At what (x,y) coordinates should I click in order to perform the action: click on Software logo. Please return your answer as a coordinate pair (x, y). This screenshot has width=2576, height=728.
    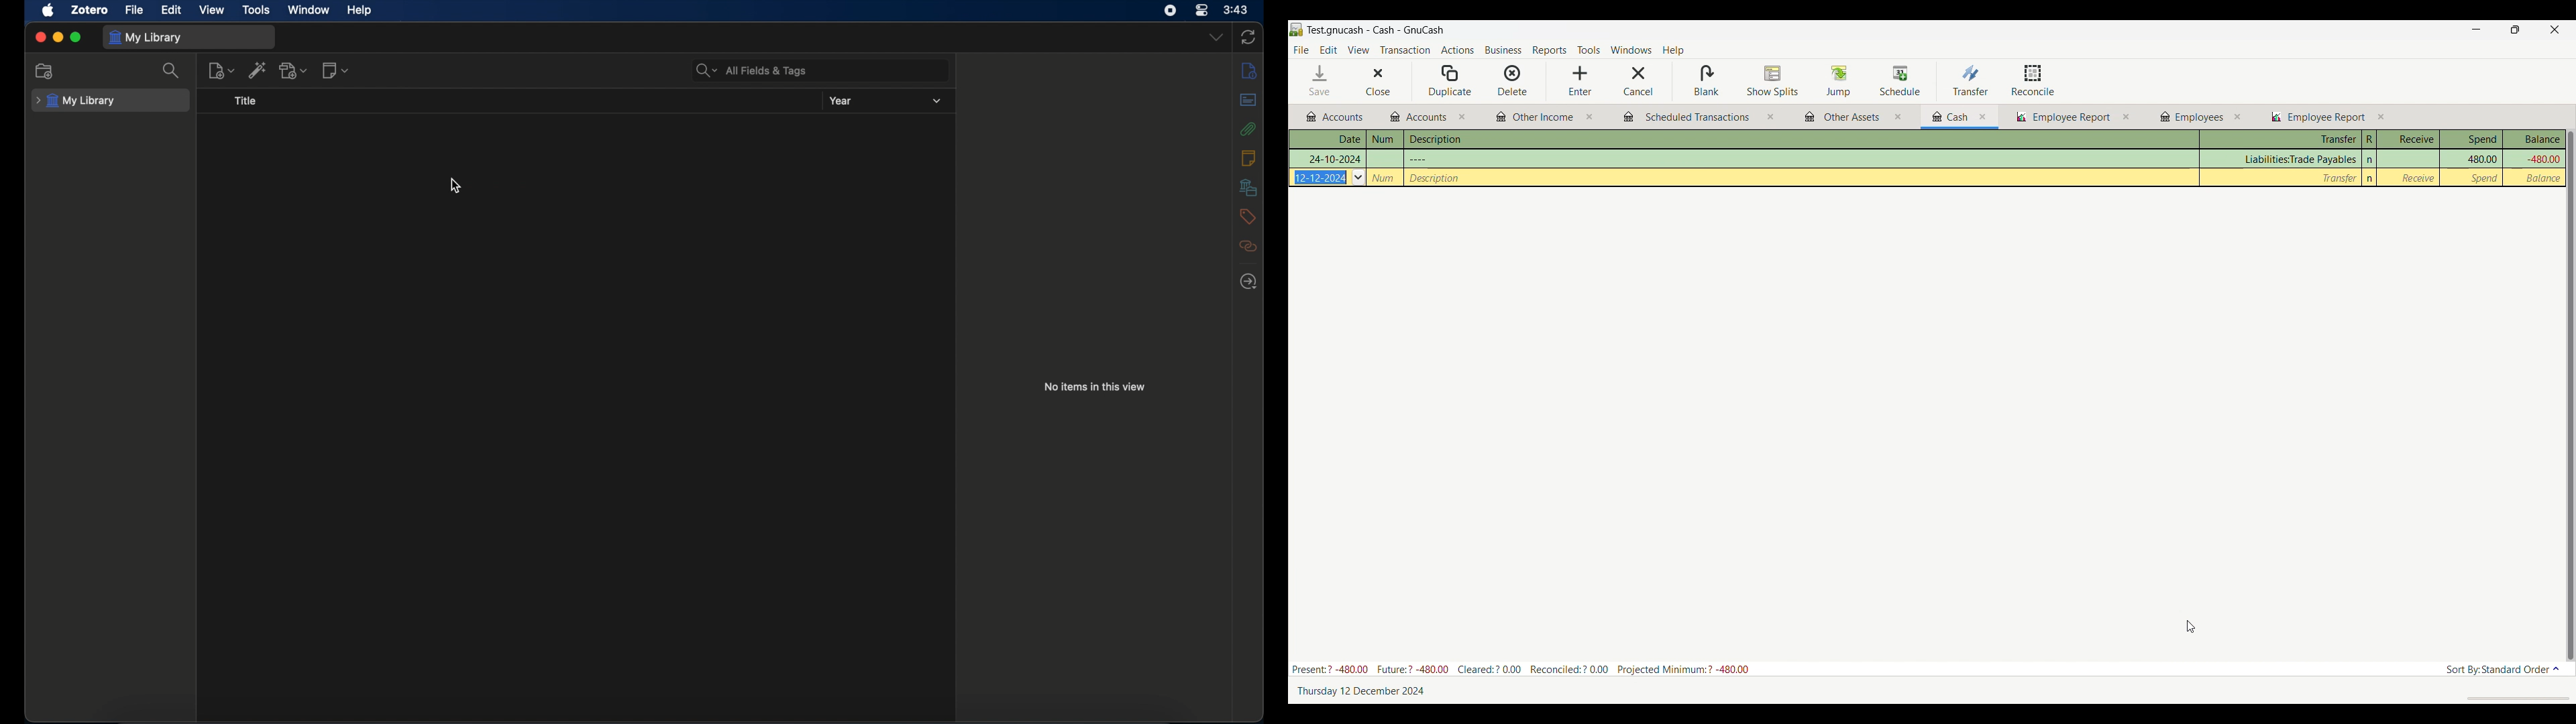
    Looking at the image, I should click on (1296, 29).